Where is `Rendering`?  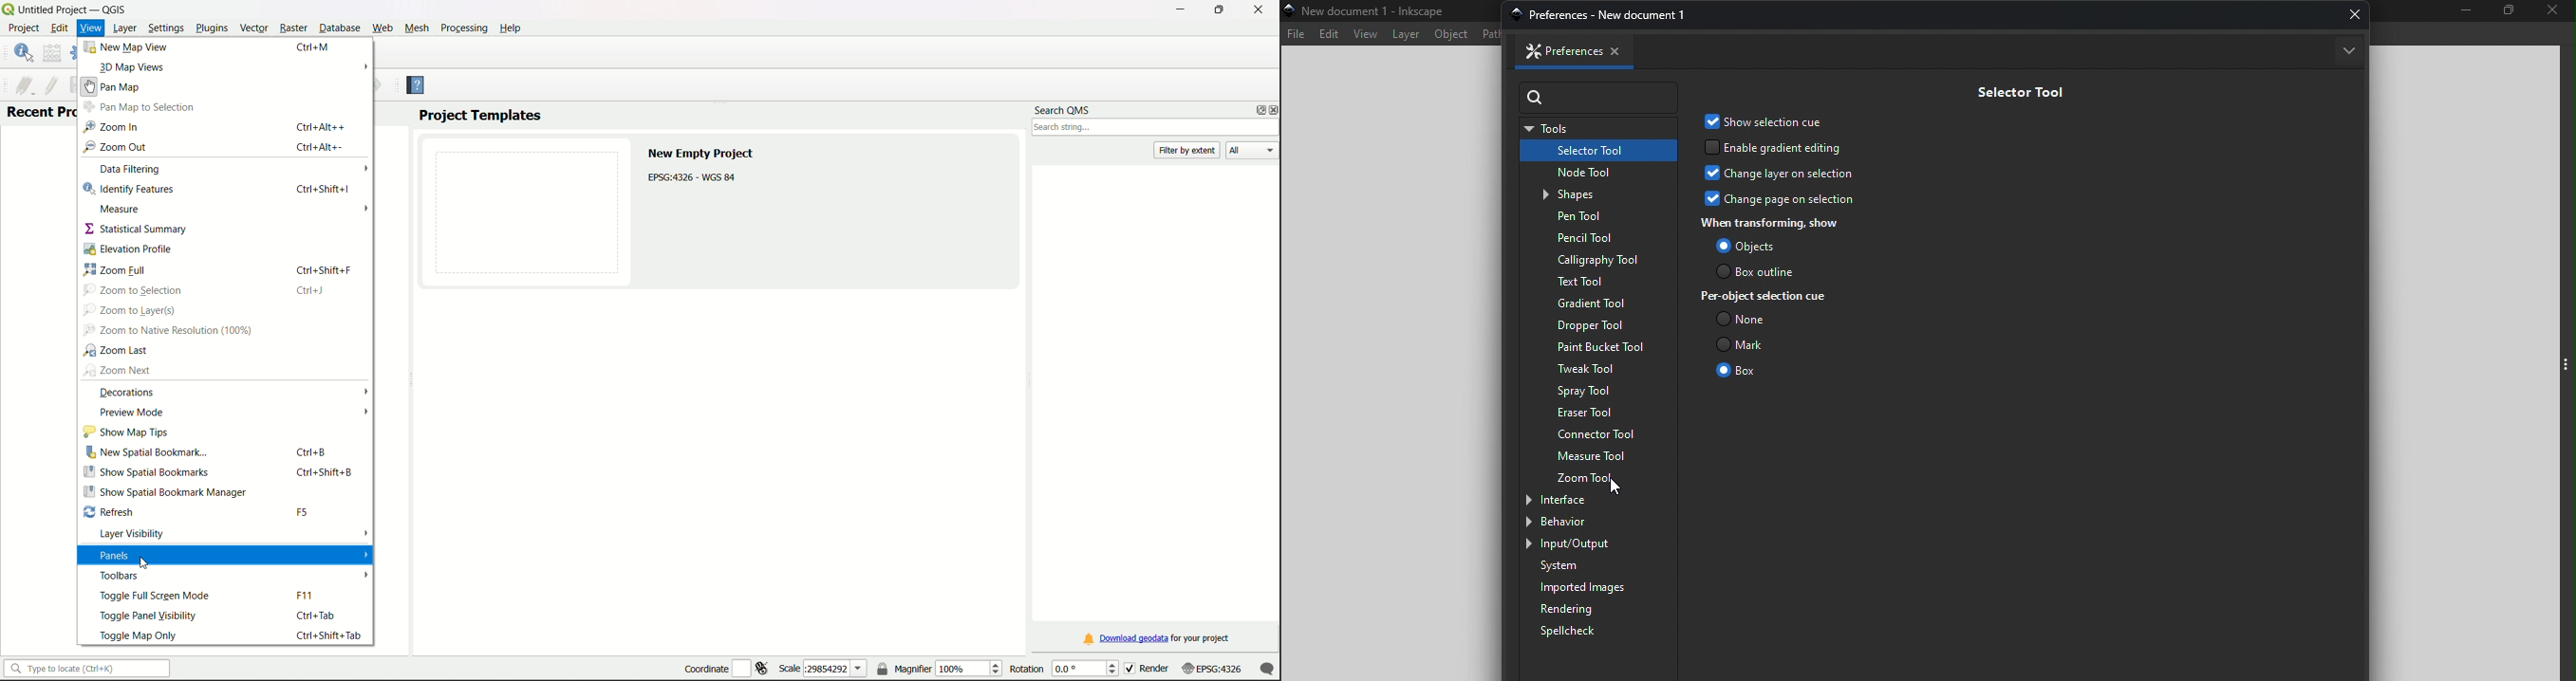 Rendering is located at coordinates (1581, 610).